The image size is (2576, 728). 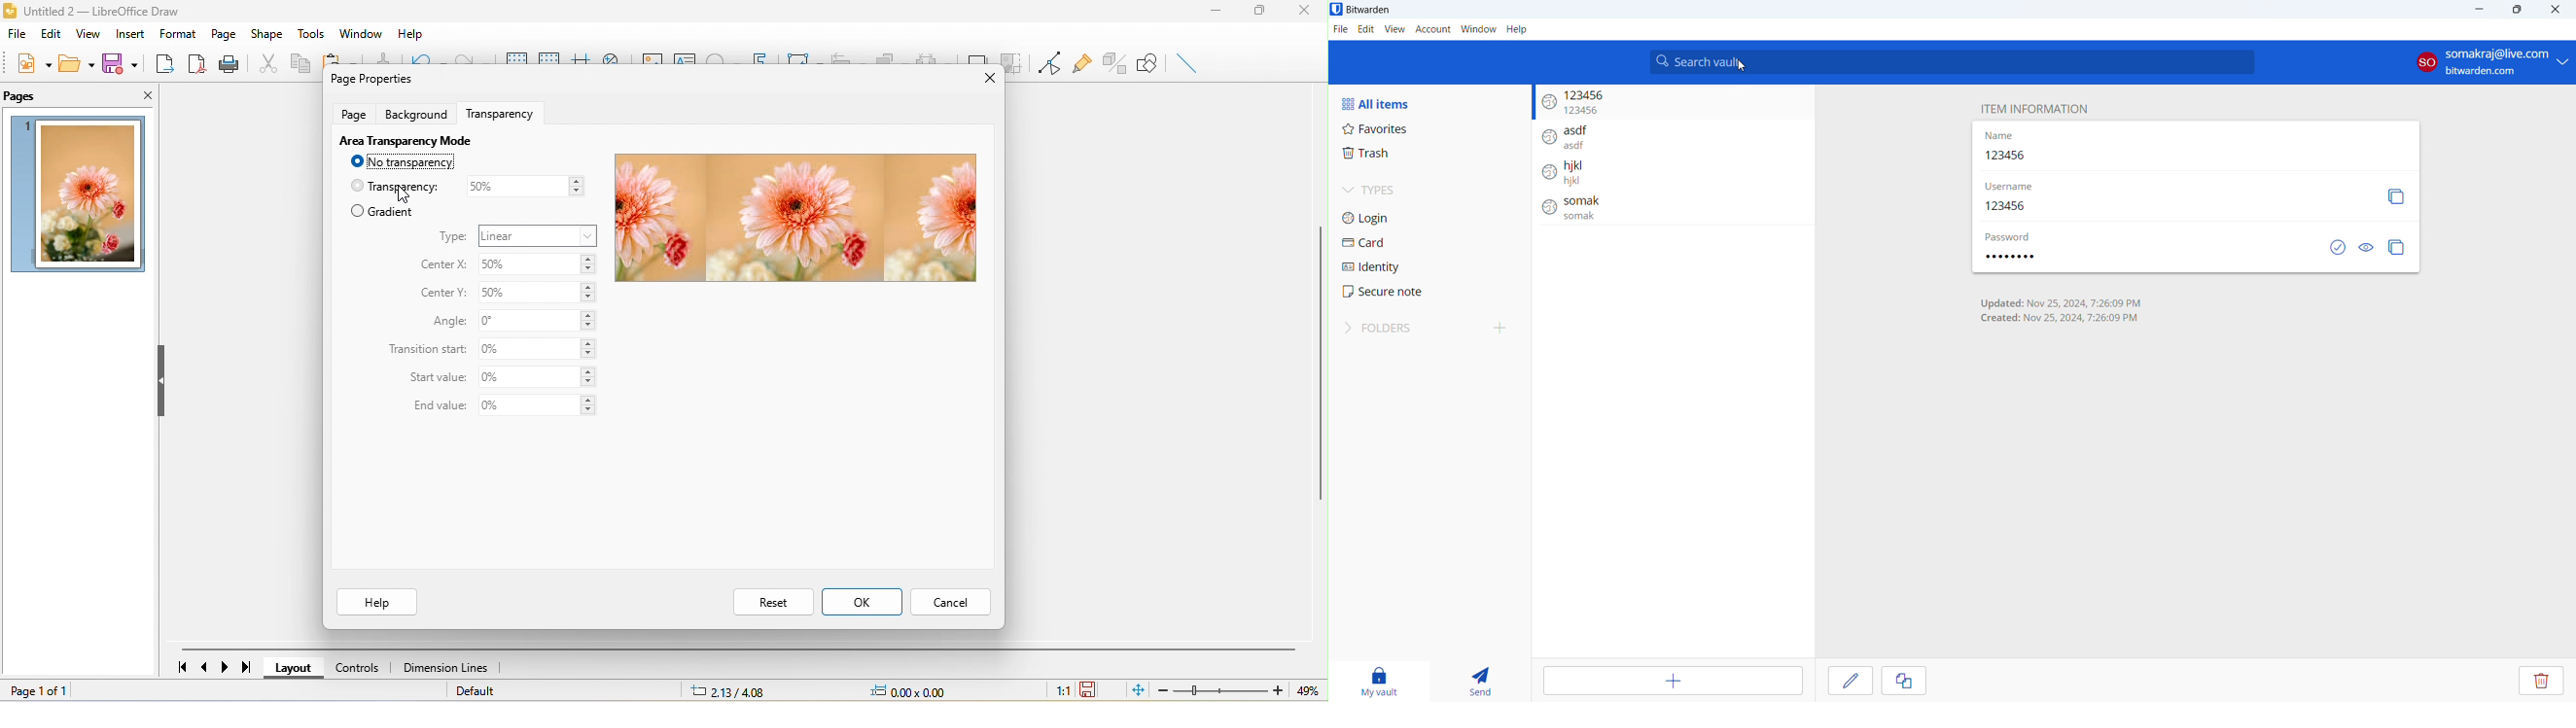 I want to click on gradient, so click(x=382, y=211).